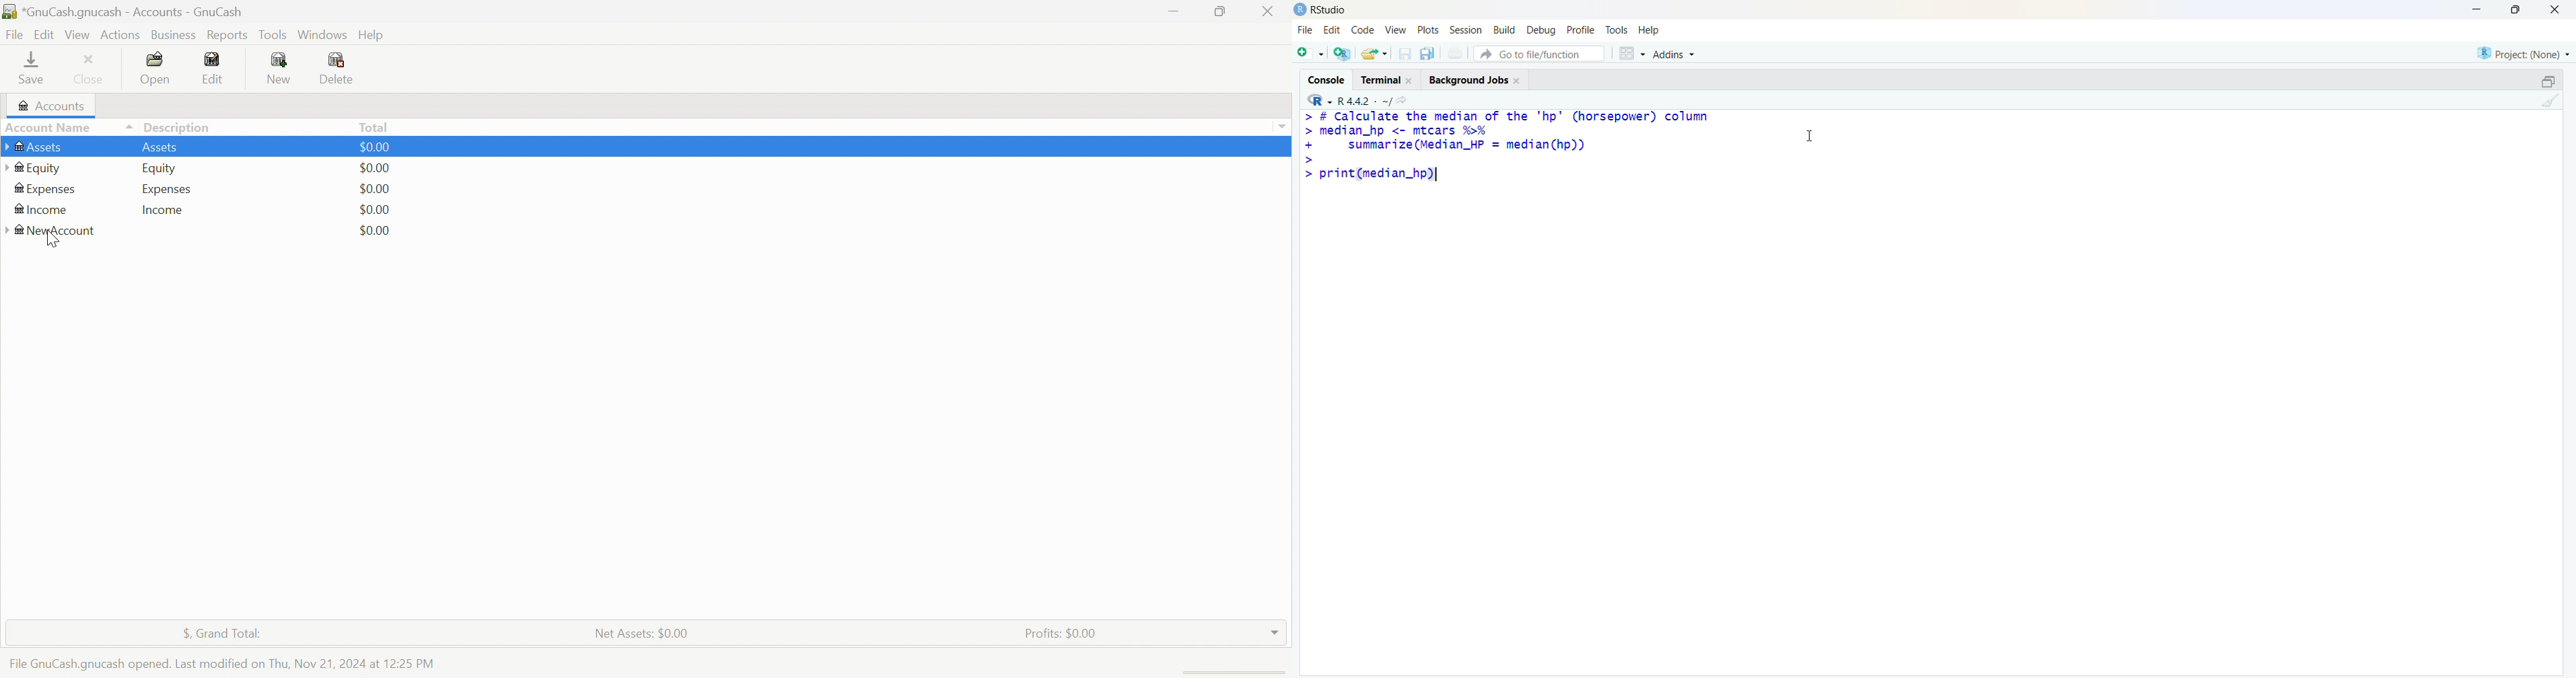 The height and width of the screenshot is (700, 2576). What do you see at coordinates (322, 35) in the screenshot?
I see `Windows` at bounding box center [322, 35].